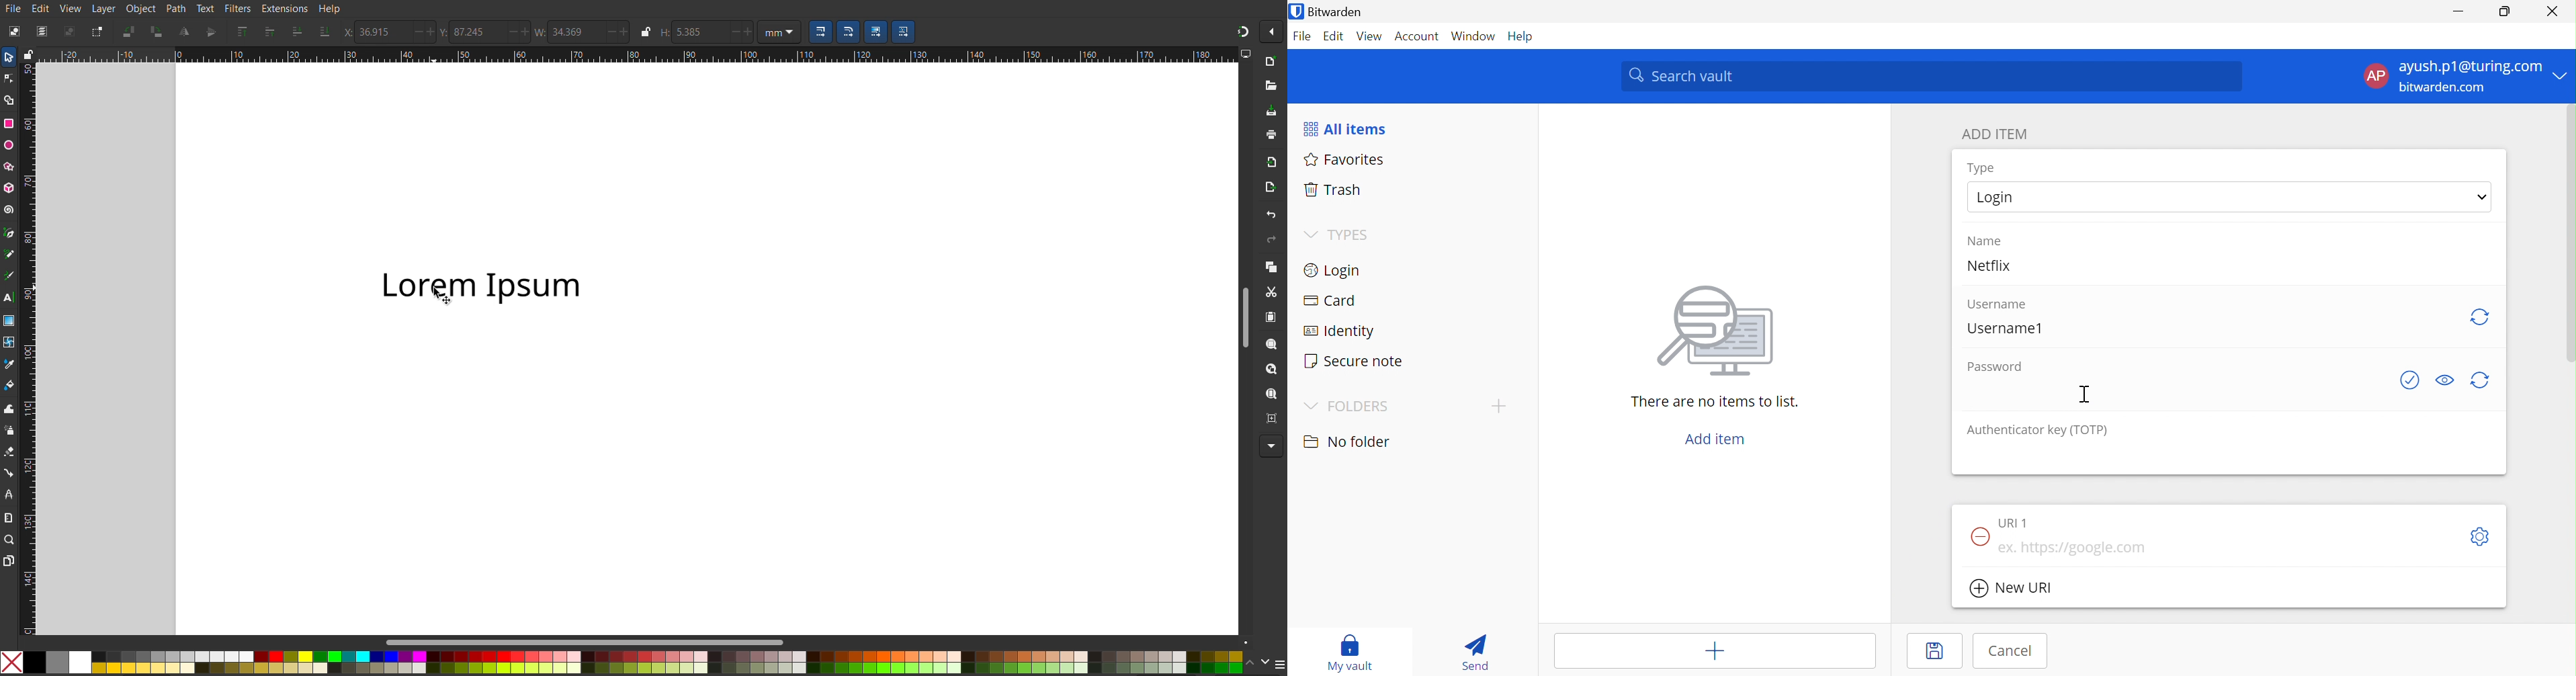 The width and height of the screenshot is (2576, 700). What do you see at coordinates (485, 32) in the screenshot?
I see `Y Coords` at bounding box center [485, 32].